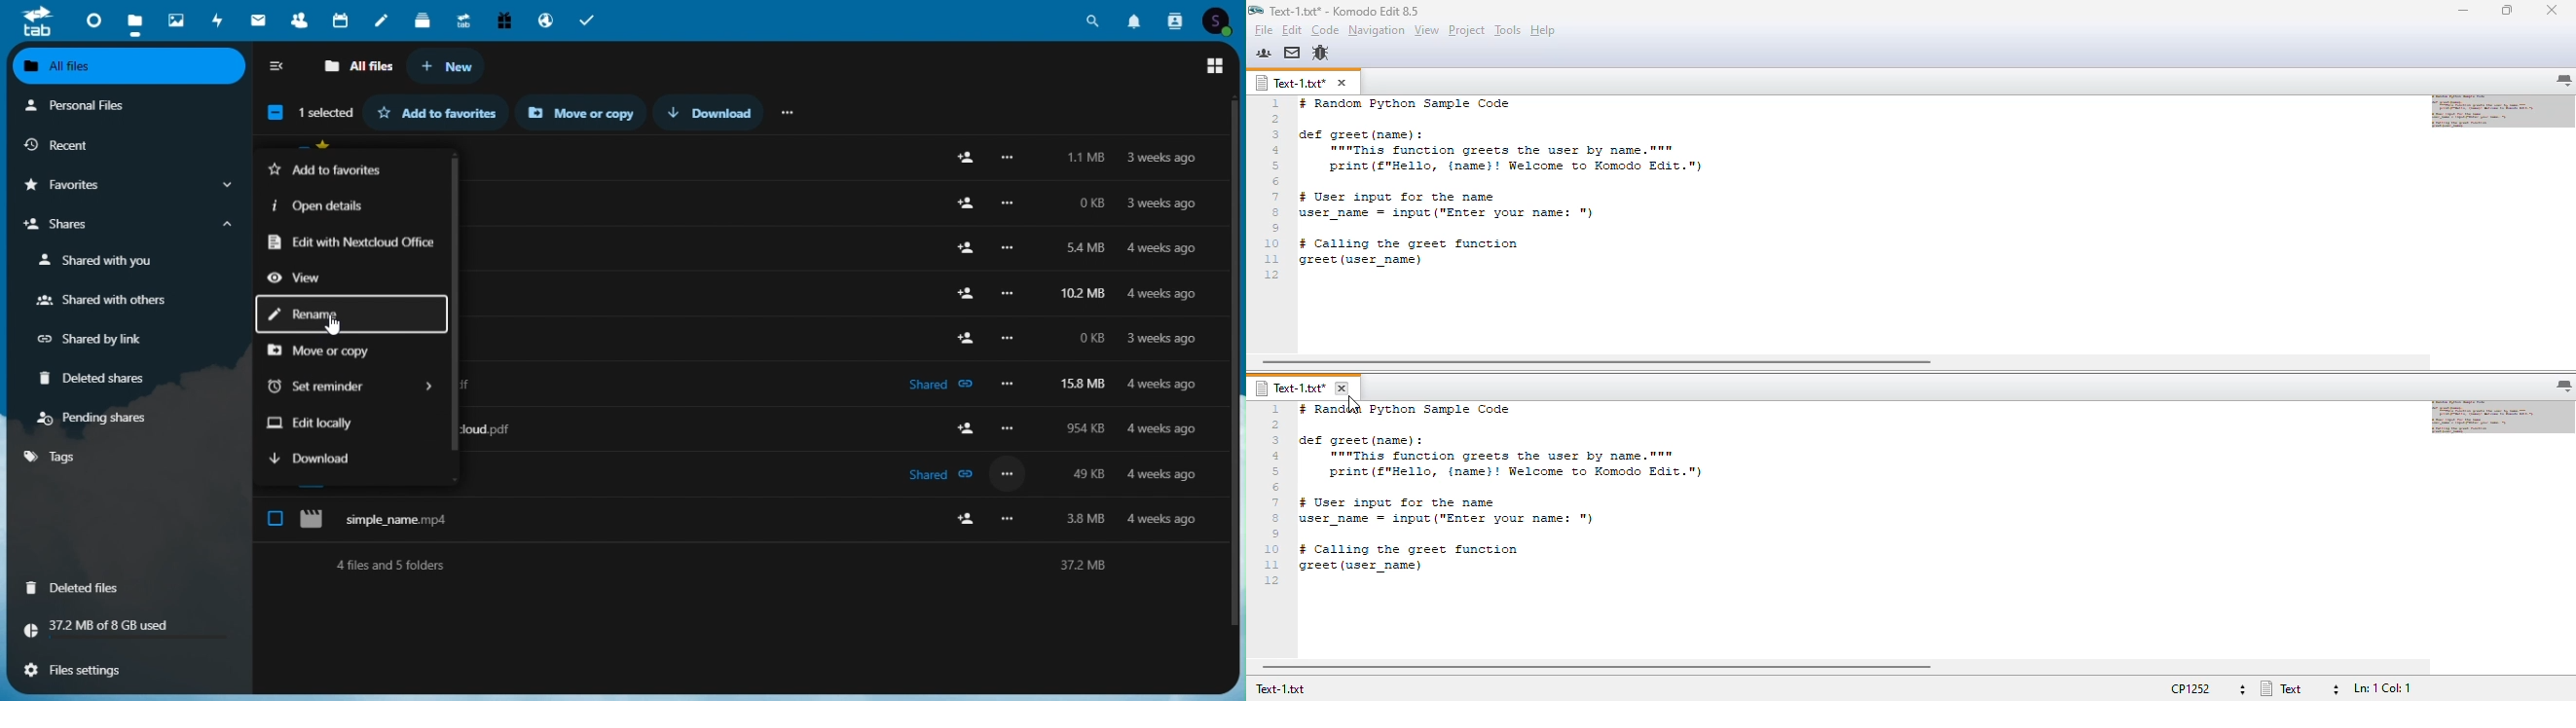 This screenshot has height=728, width=2576. I want to click on 4 files and 5 folders 37.2 MB, so click(740, 567).